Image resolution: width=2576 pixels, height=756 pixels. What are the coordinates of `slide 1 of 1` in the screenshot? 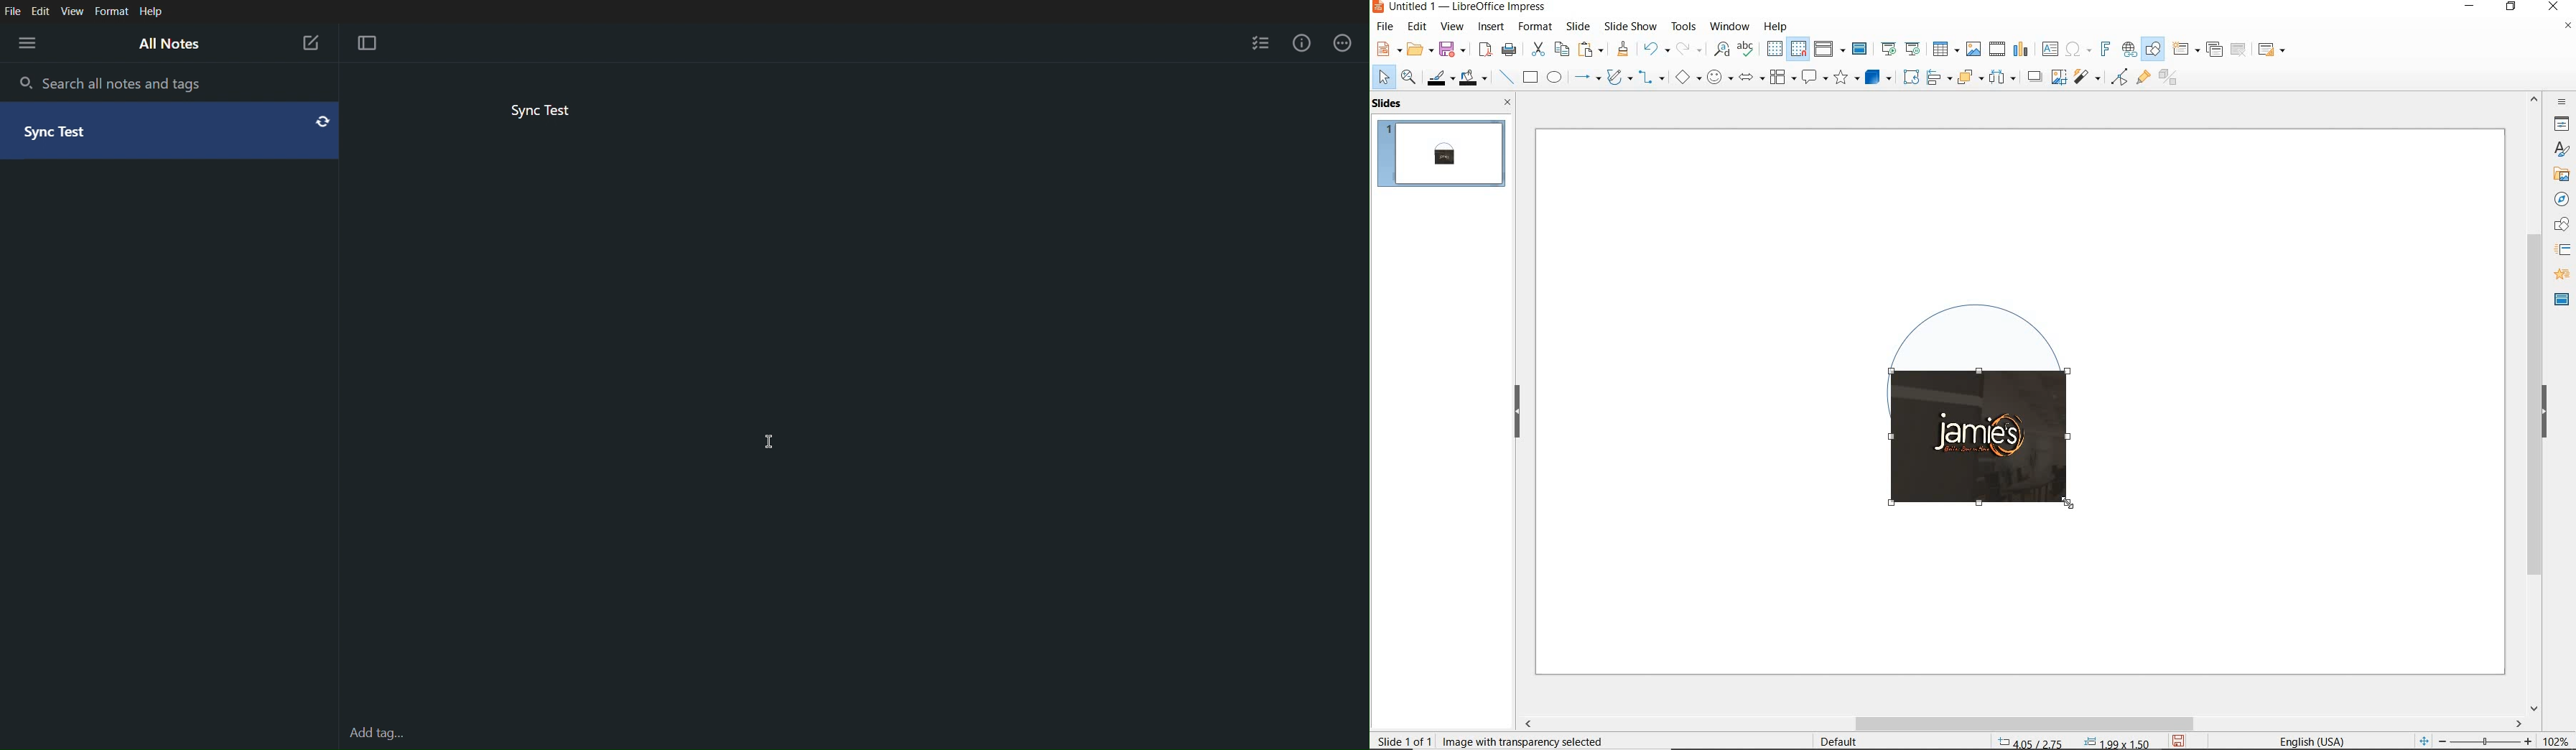 It's located at (1405, 738).